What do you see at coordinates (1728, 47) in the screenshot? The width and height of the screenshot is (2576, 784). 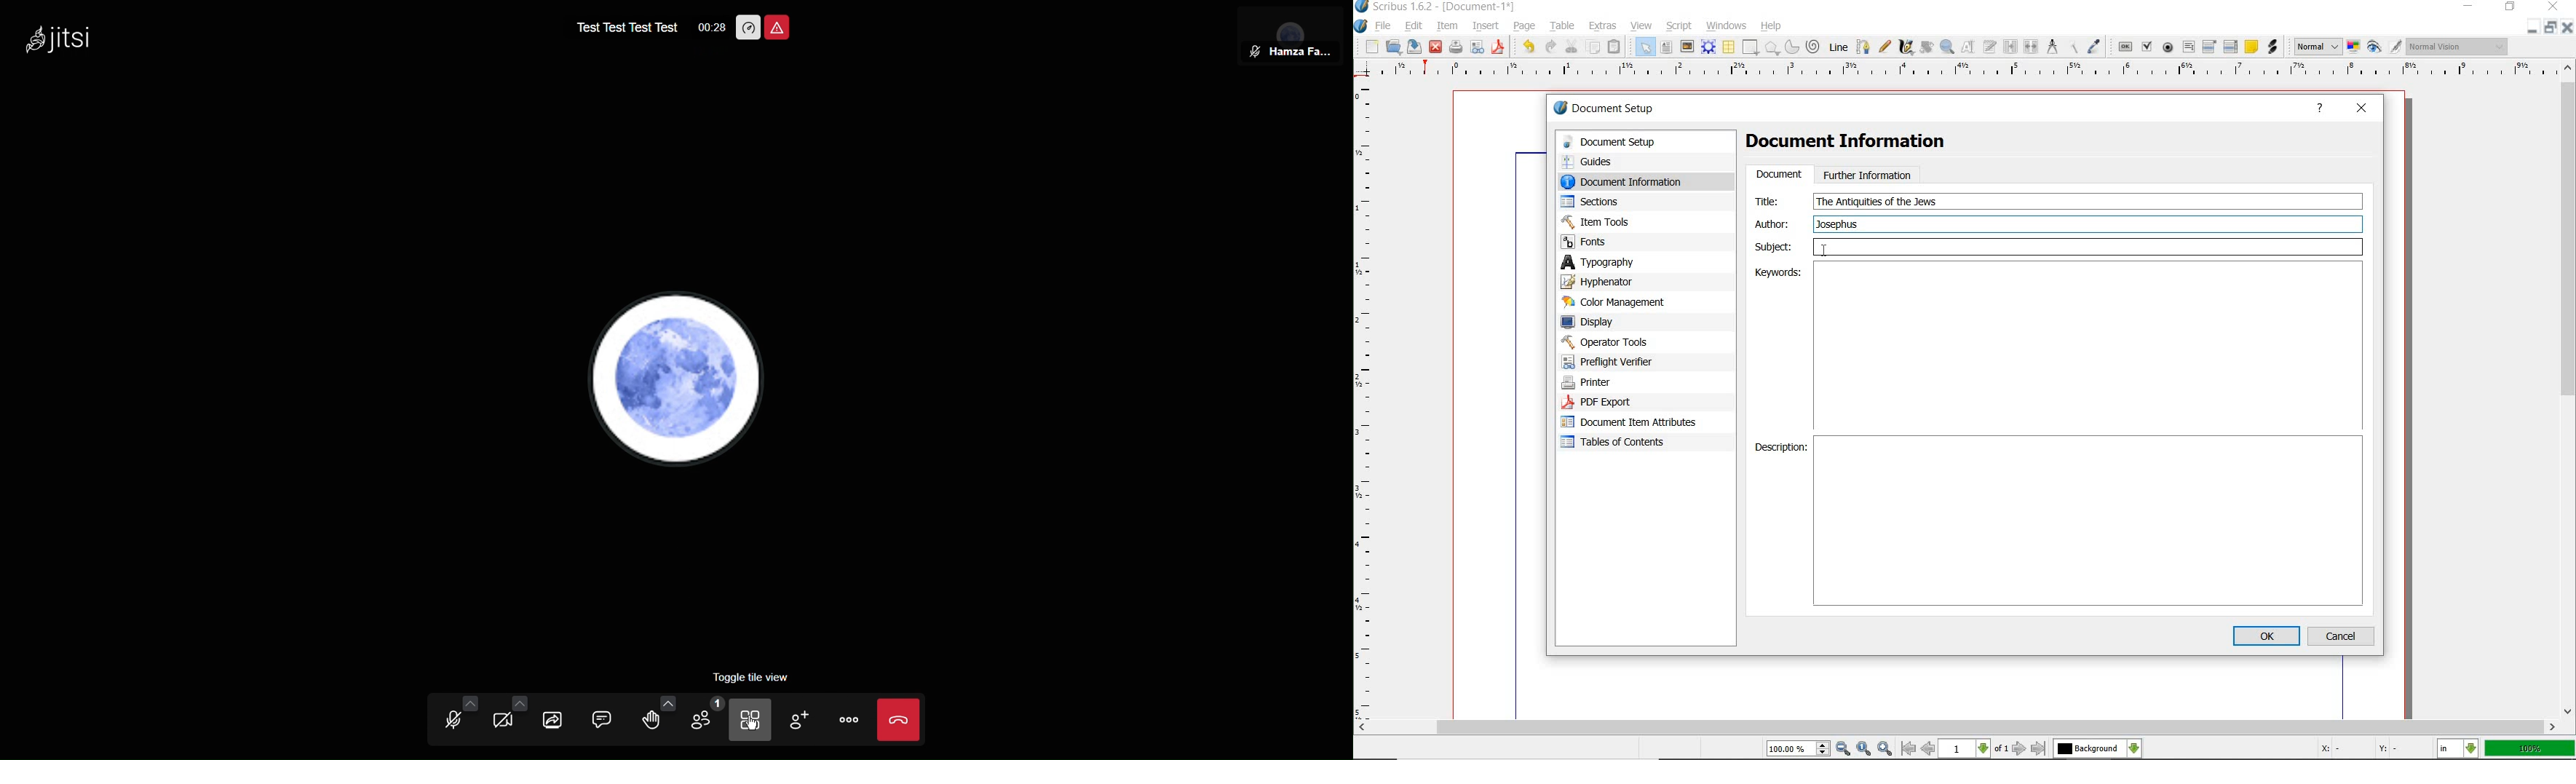 I see `table` at bounding box center [1728, 47].